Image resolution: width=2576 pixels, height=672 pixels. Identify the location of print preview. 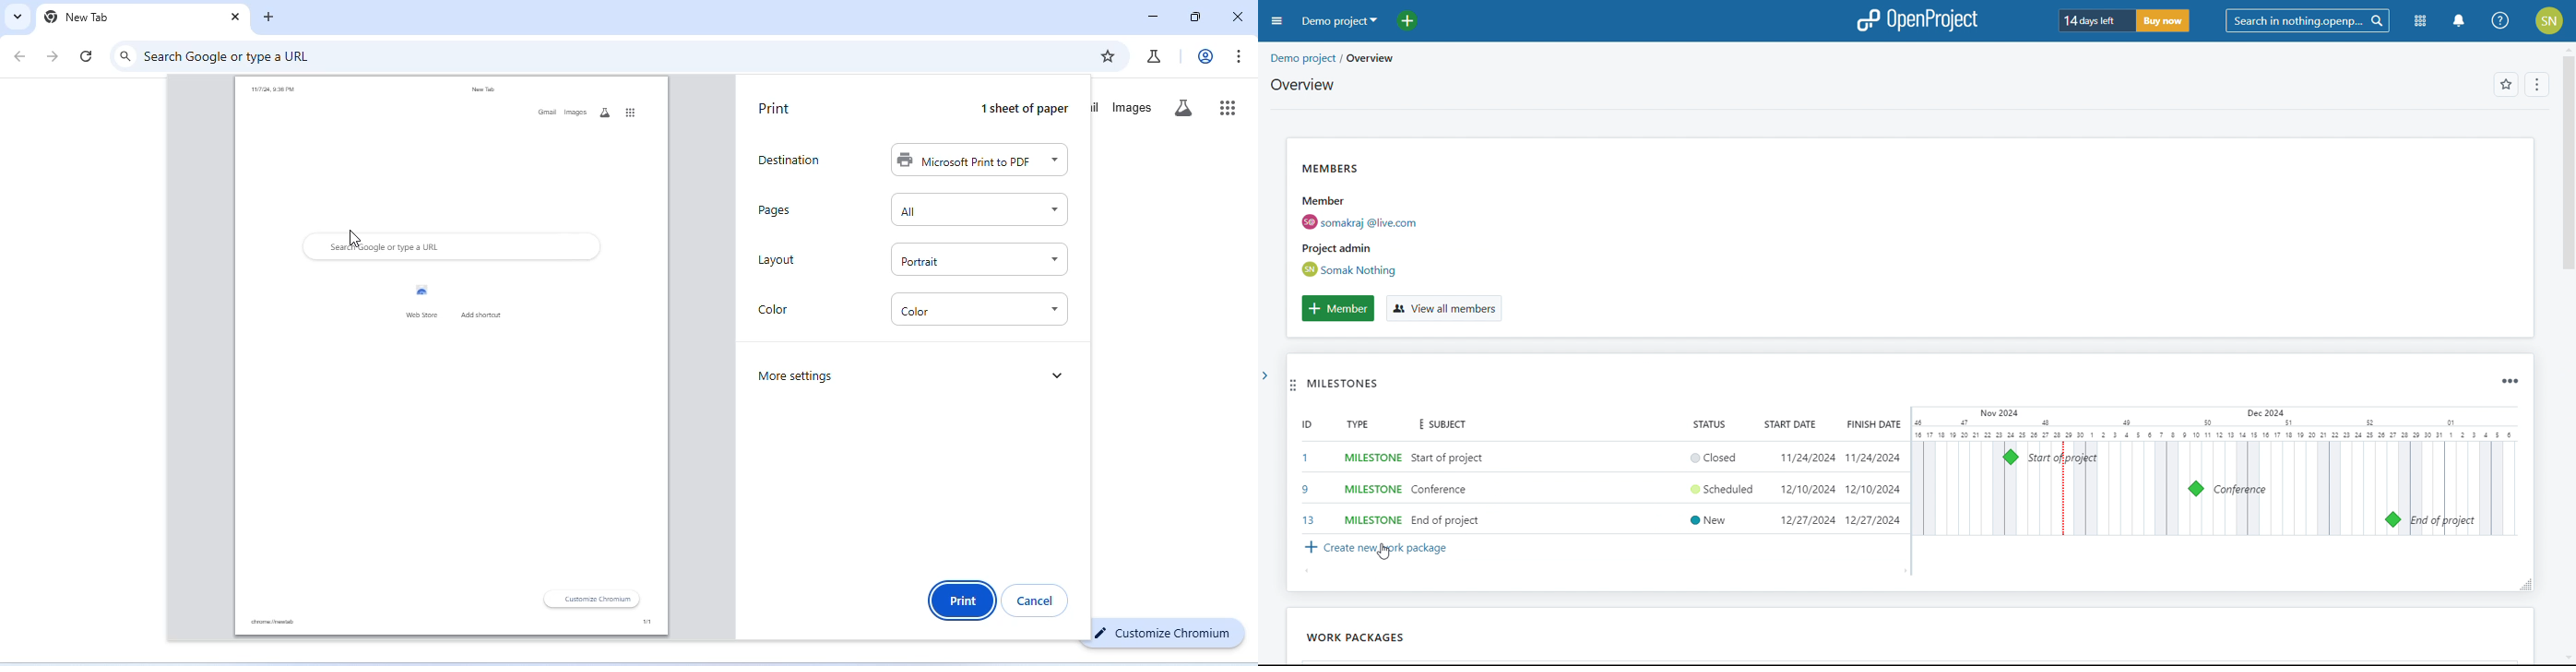
(451, 356).